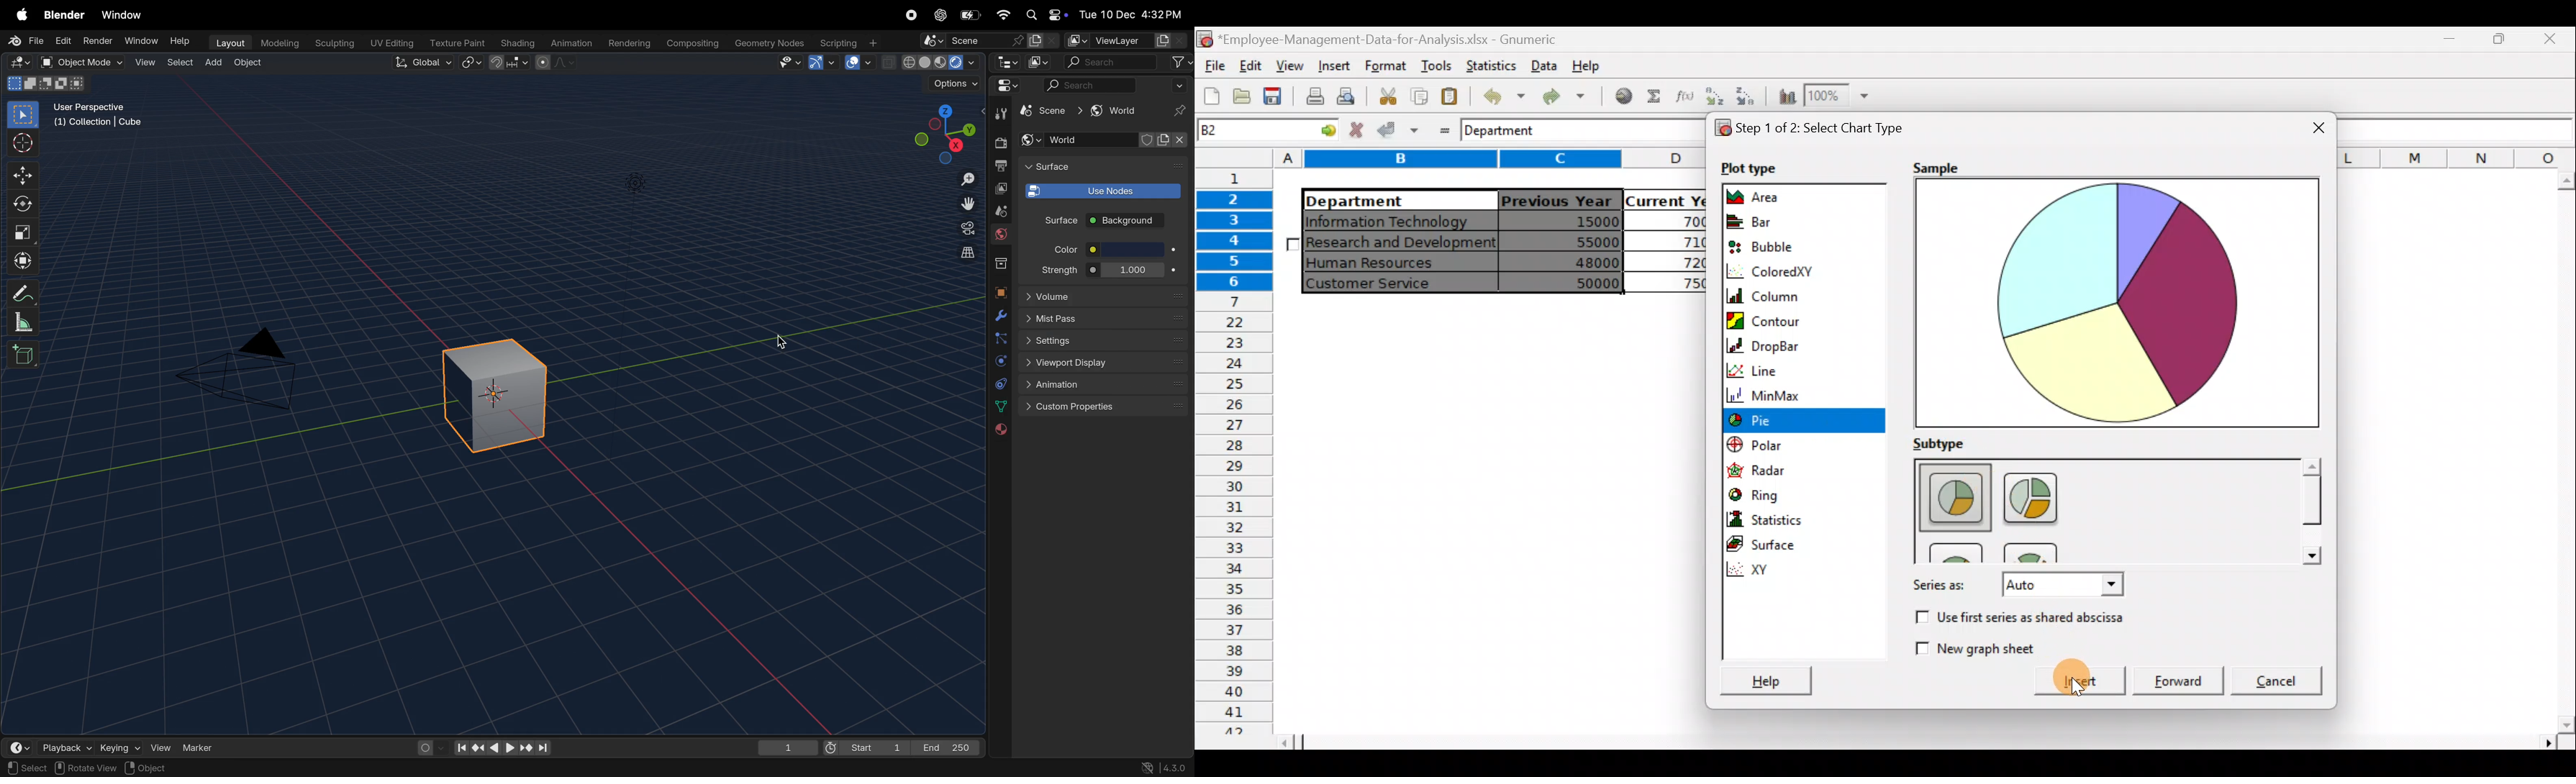  What do you see at coordinates (1387, 94) in the screenshot?
I see `Cut the selection` at bounding box center [1387, 94].